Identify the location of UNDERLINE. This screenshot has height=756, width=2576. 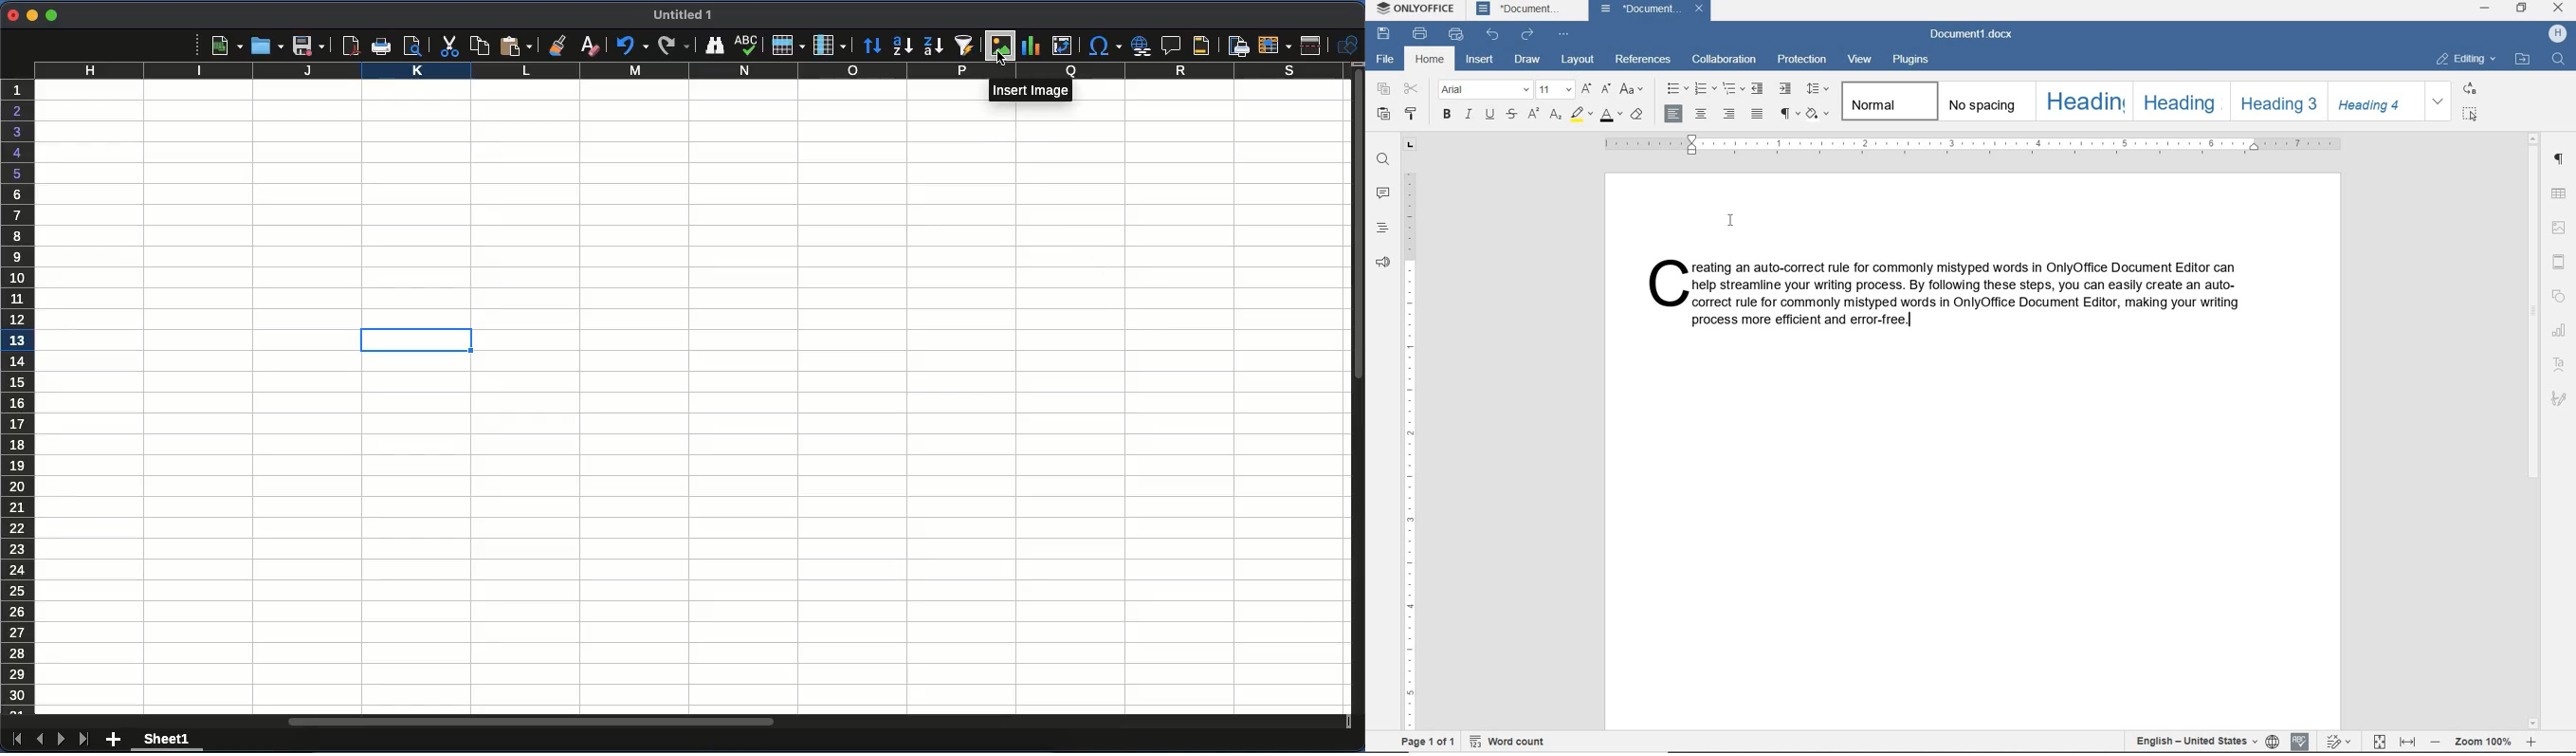
(1491, 115).